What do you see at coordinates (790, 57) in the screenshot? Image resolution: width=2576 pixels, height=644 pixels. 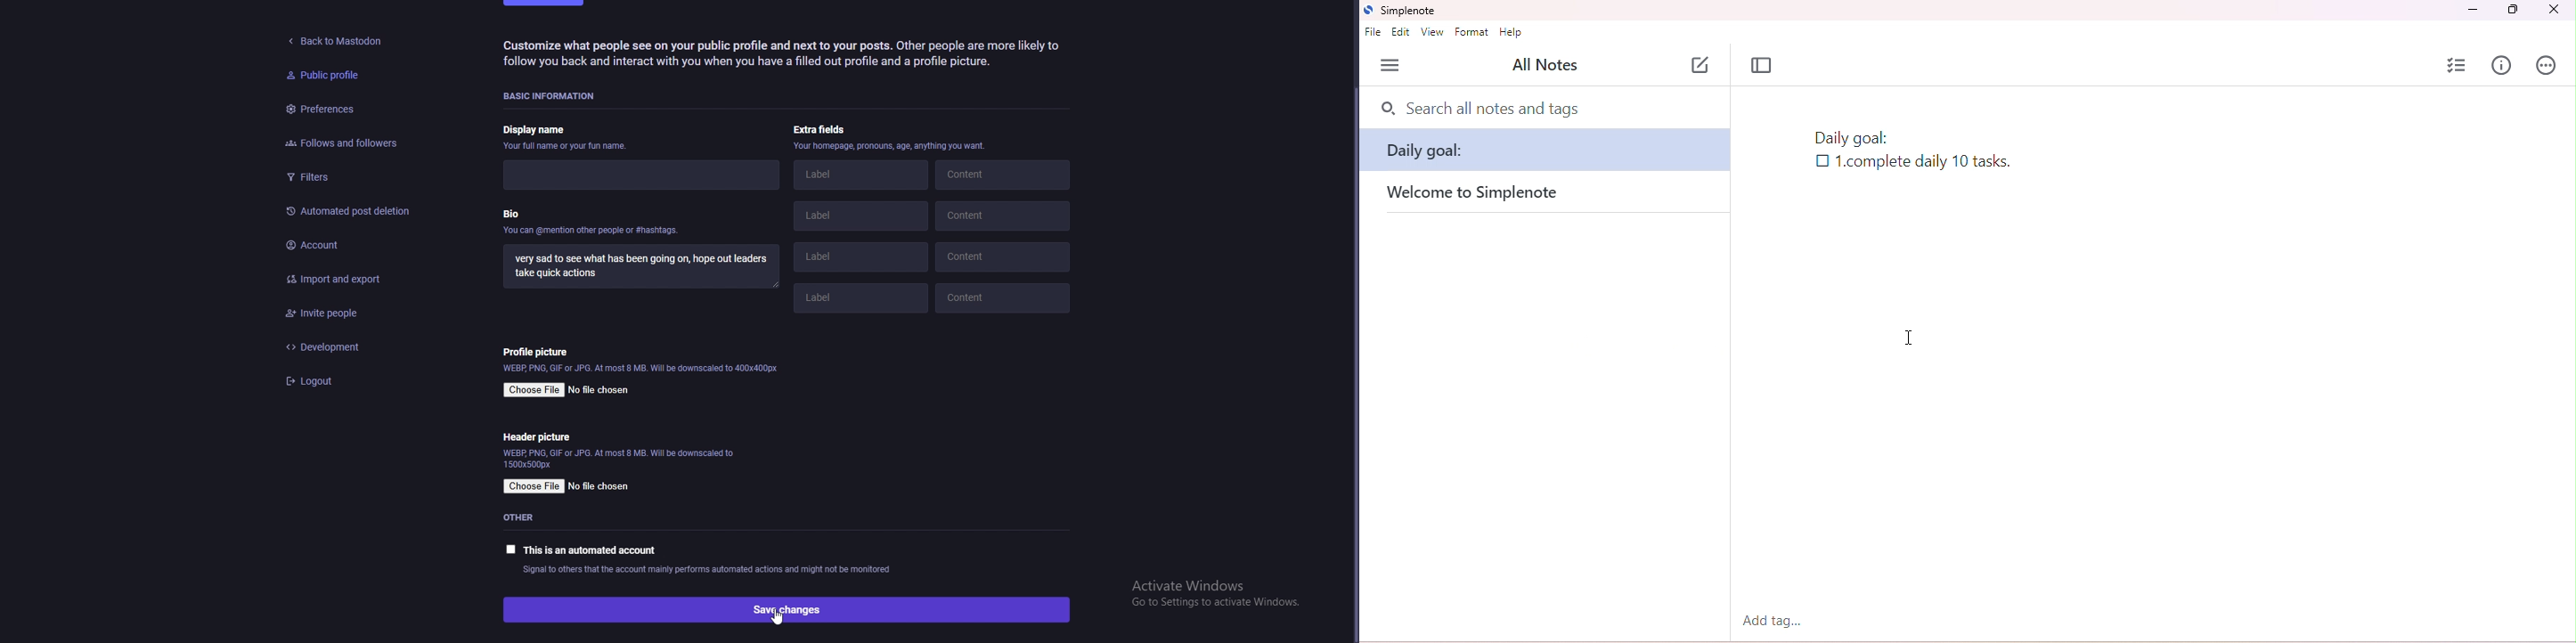 I see `‘Customize what people see on your public profile and next to your posts. Other people are more likely to
follow you back and interact with you when you have a filled out profile and a profile picture.` at bounding box center [790, 57].